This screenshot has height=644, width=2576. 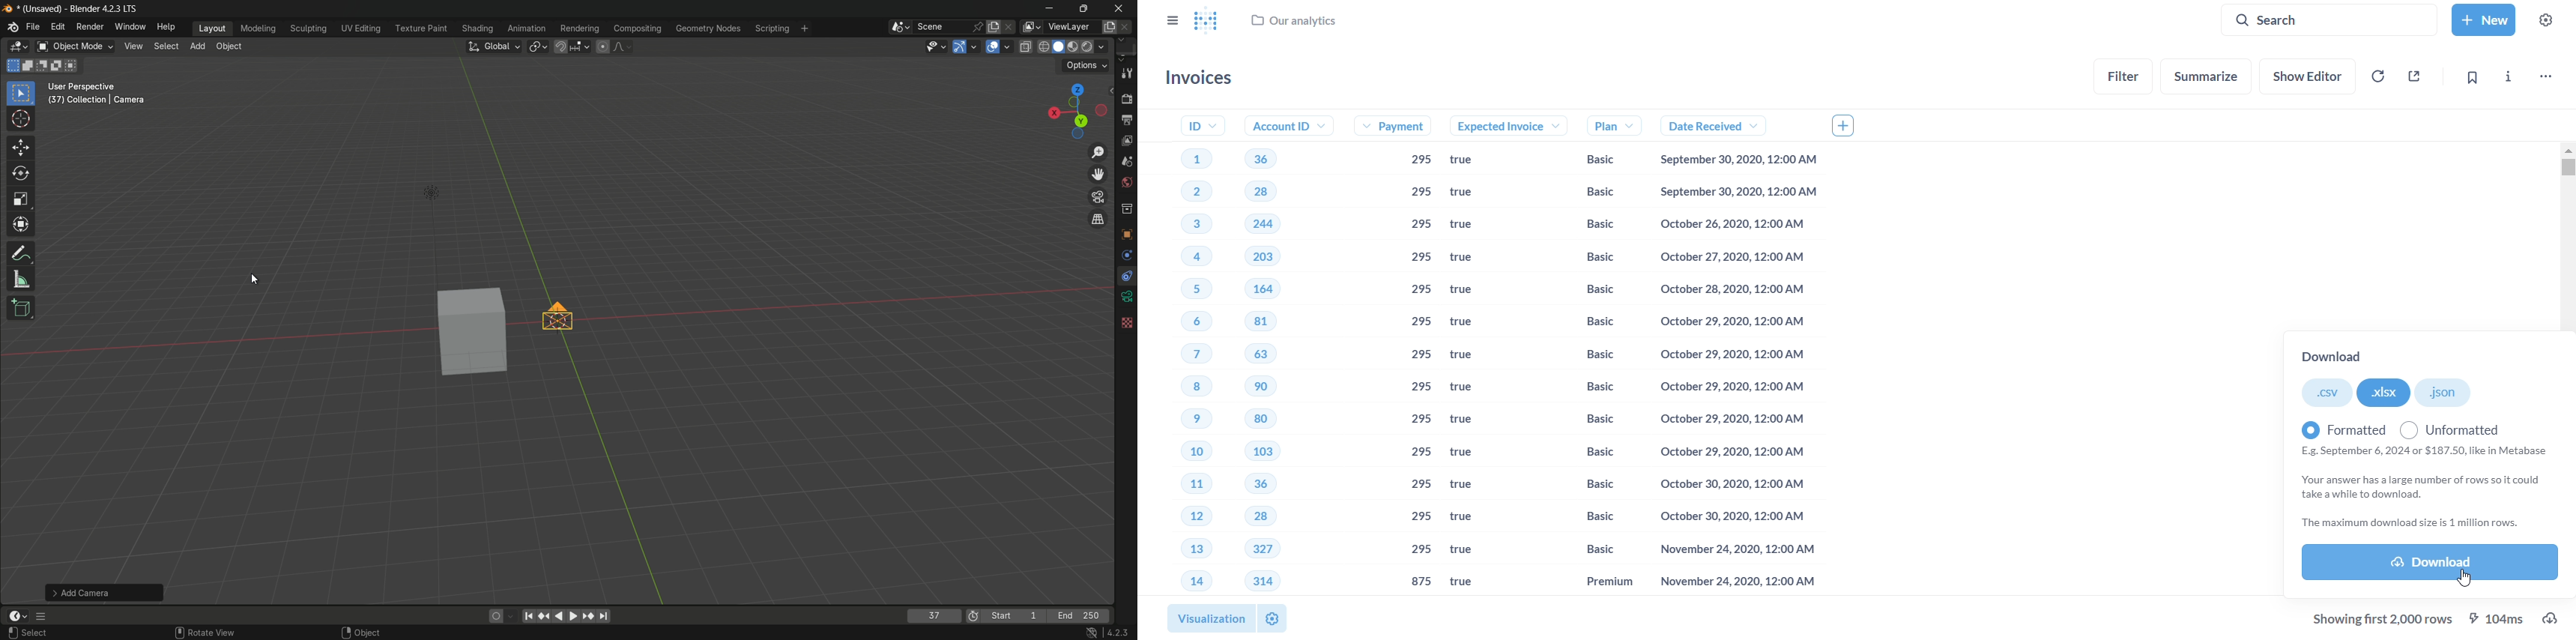 What do you see at coordinates (1074, 27) in the screenshot?
I see `view layer name` at bounding box center [1074, 27].